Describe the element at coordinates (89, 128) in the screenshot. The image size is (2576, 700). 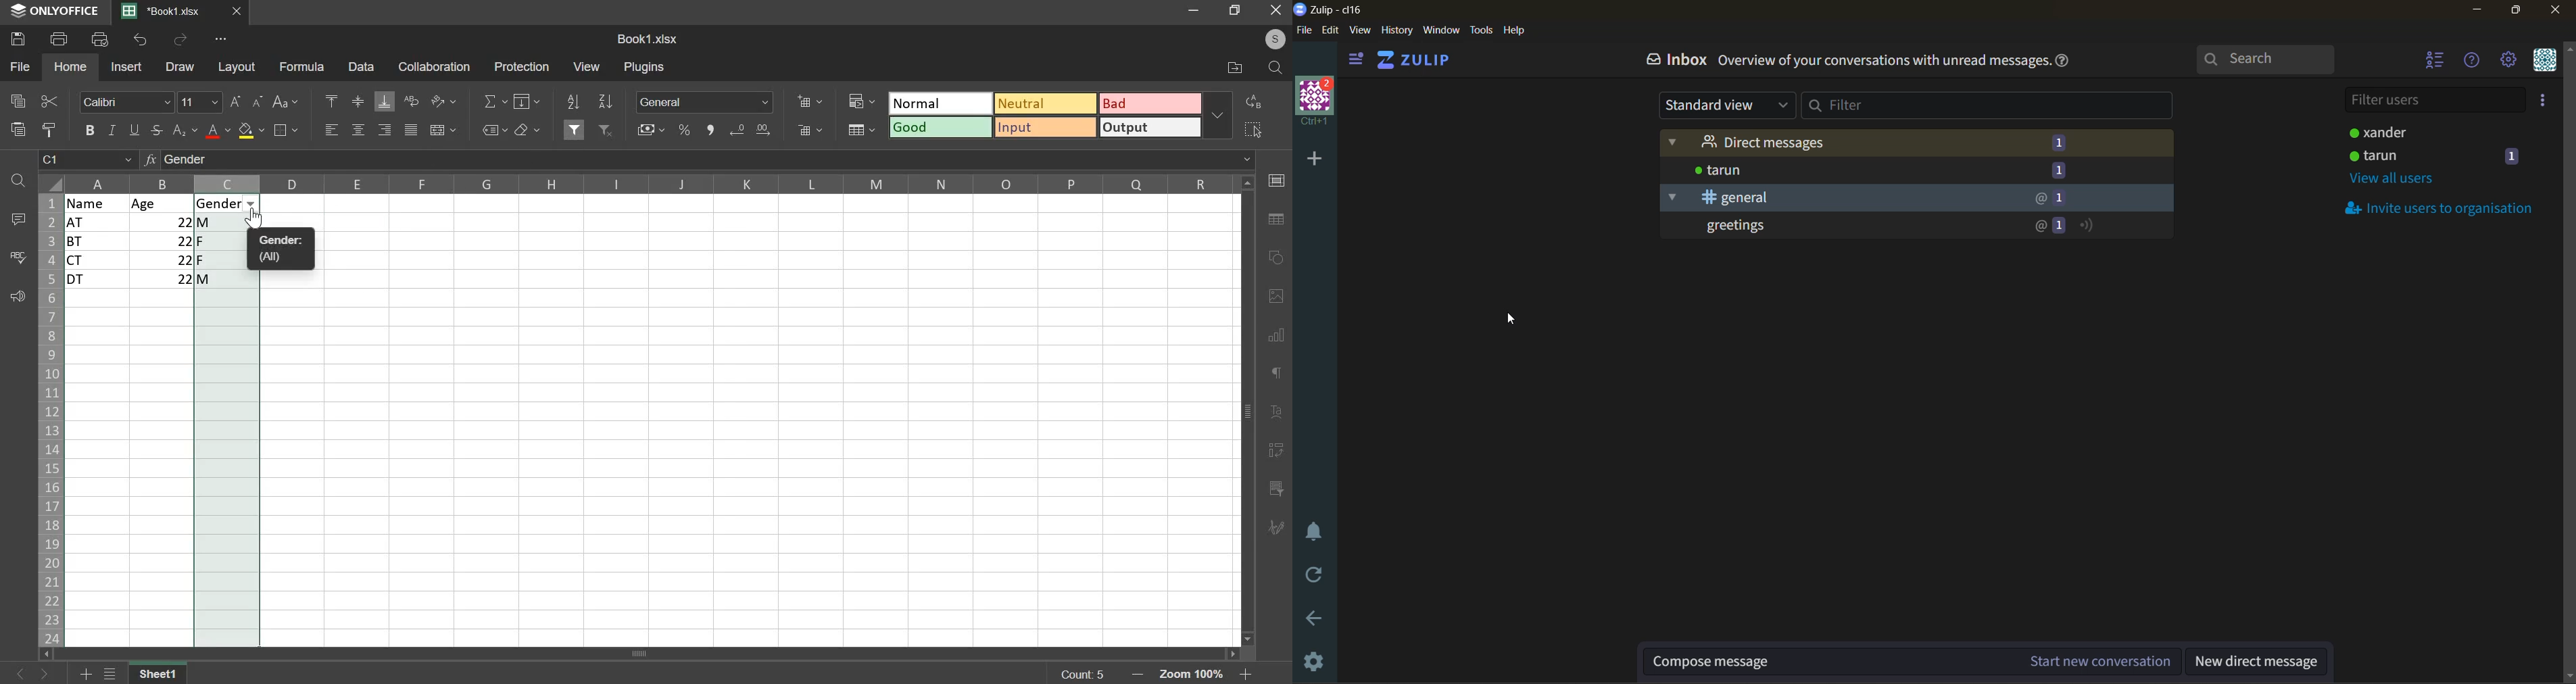
I see `bold` at that location.